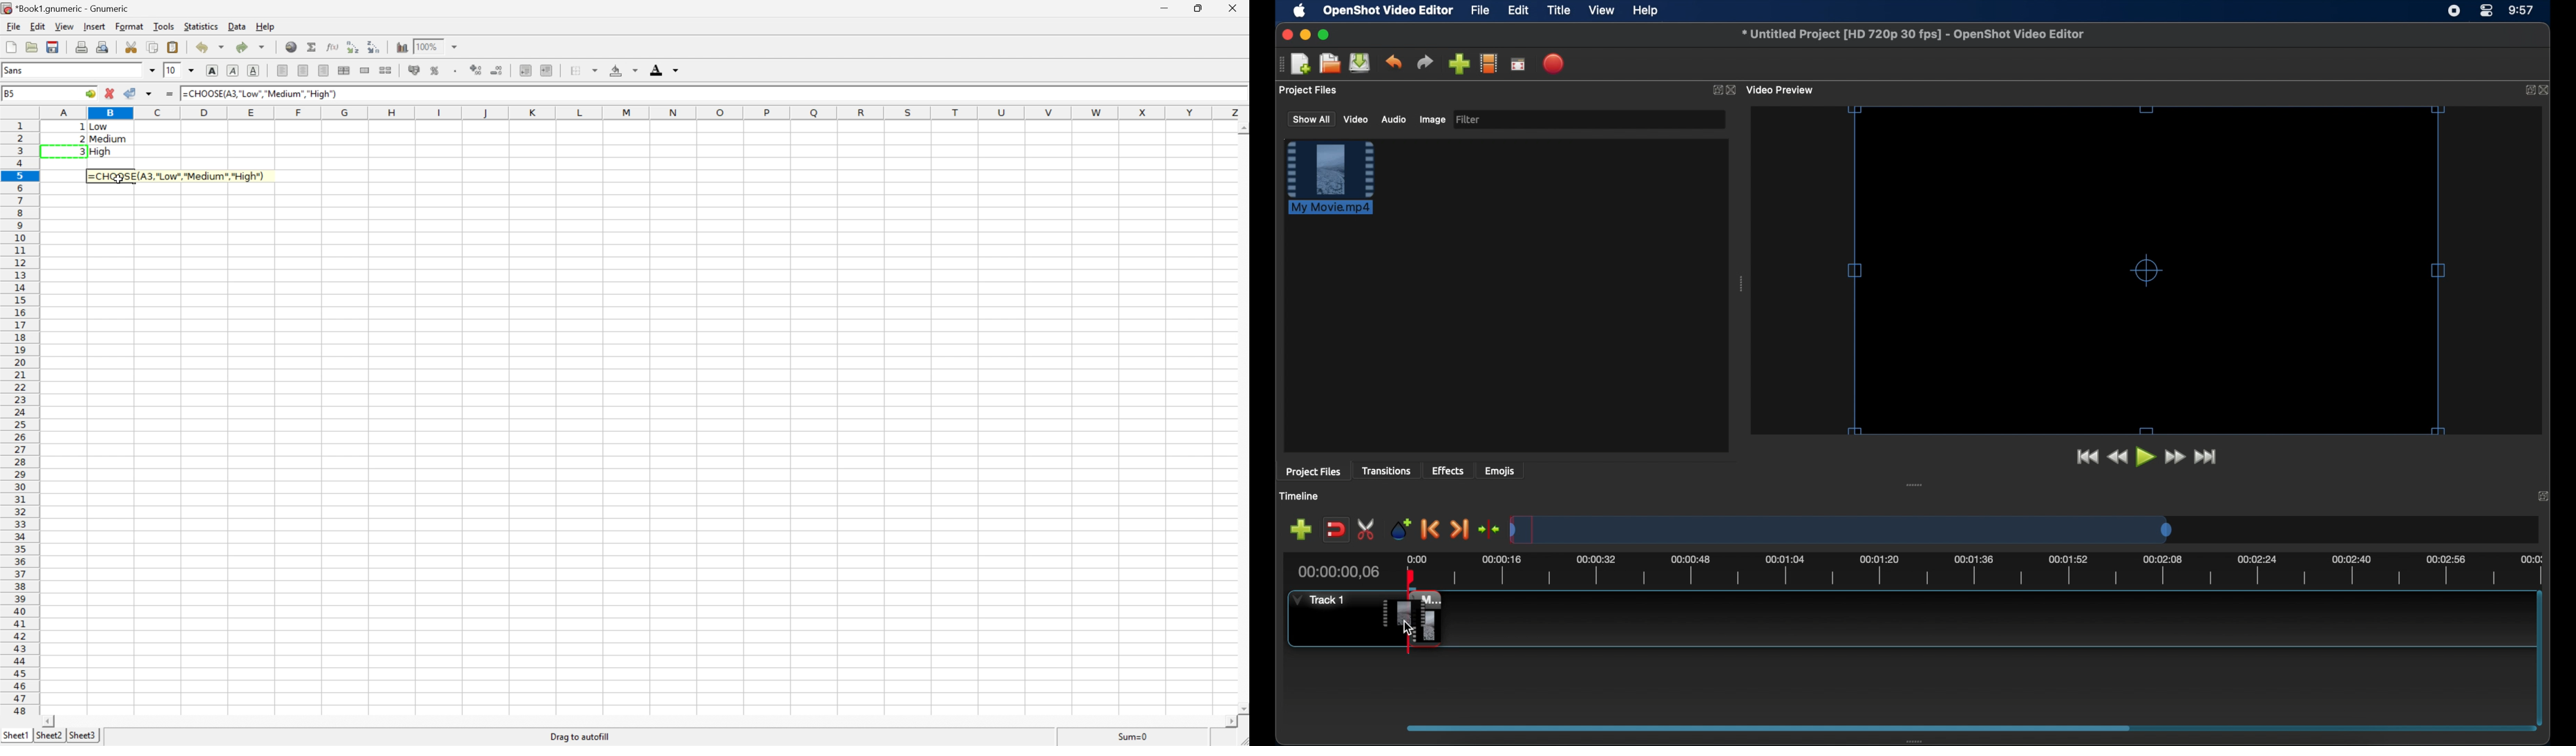  Describe the element at coordinates (265, 28) in the screenshot. I see `Help` at that location.